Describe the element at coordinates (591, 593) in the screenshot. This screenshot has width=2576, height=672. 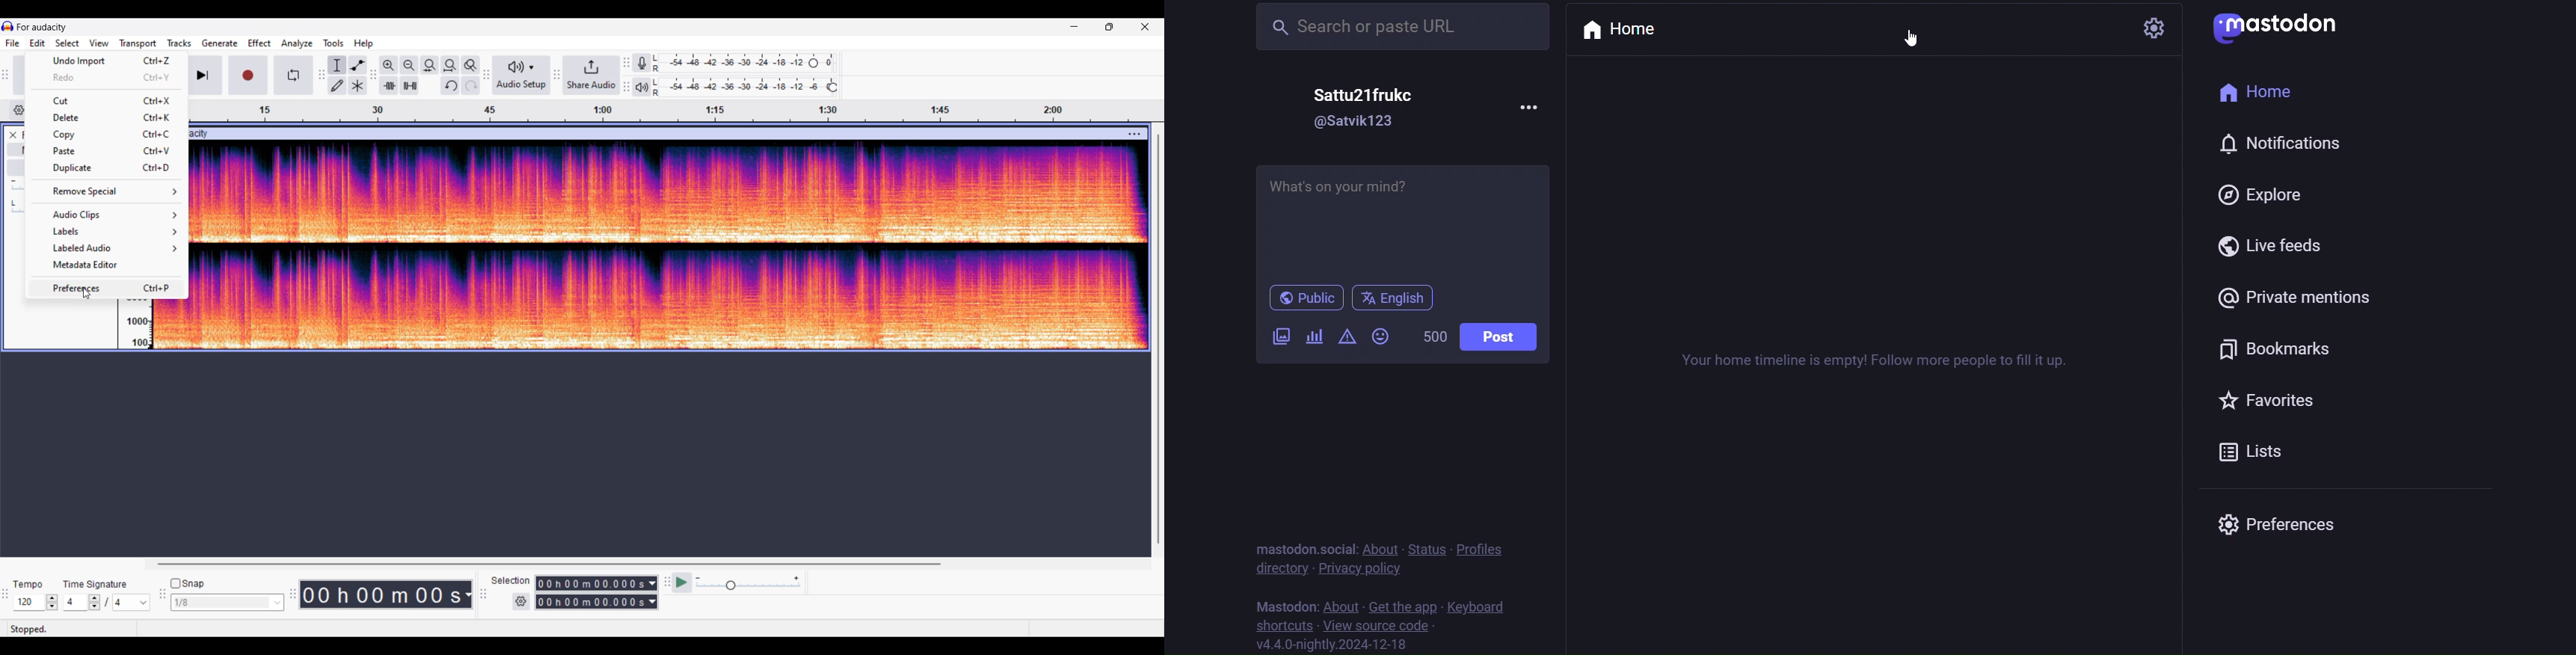
I see `Selection duration` at that location.